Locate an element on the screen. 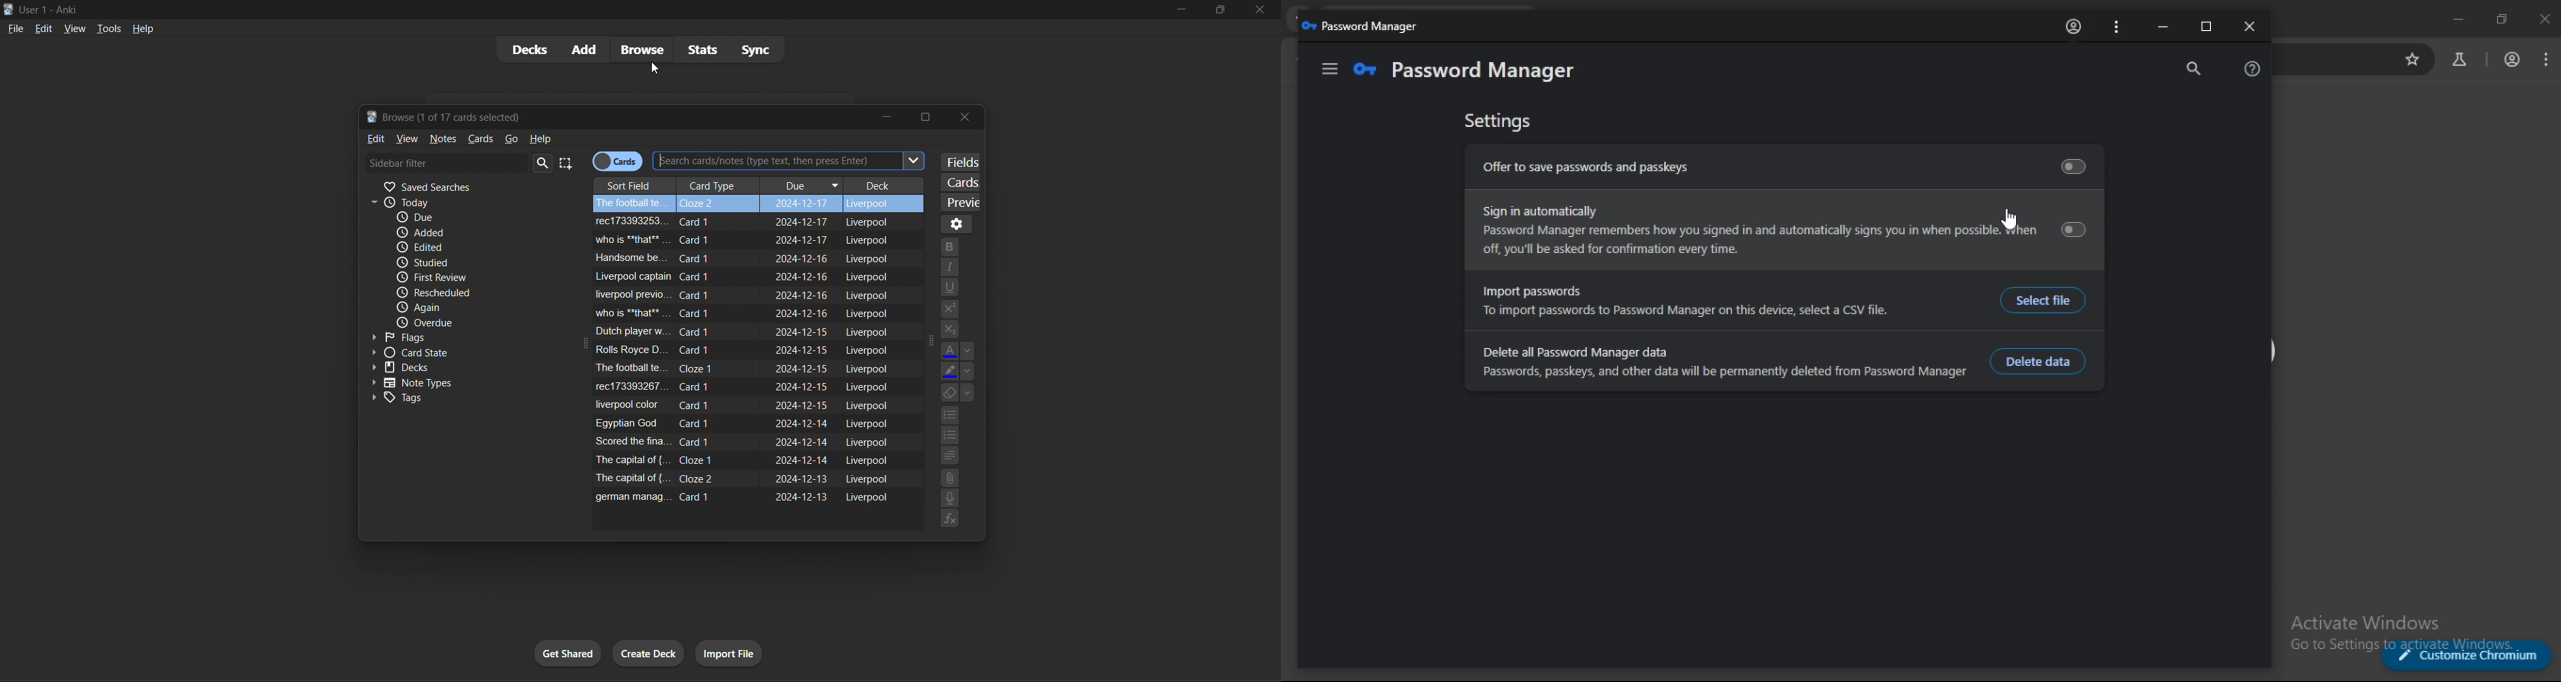  card 1 is located at coordinates (701, 386).